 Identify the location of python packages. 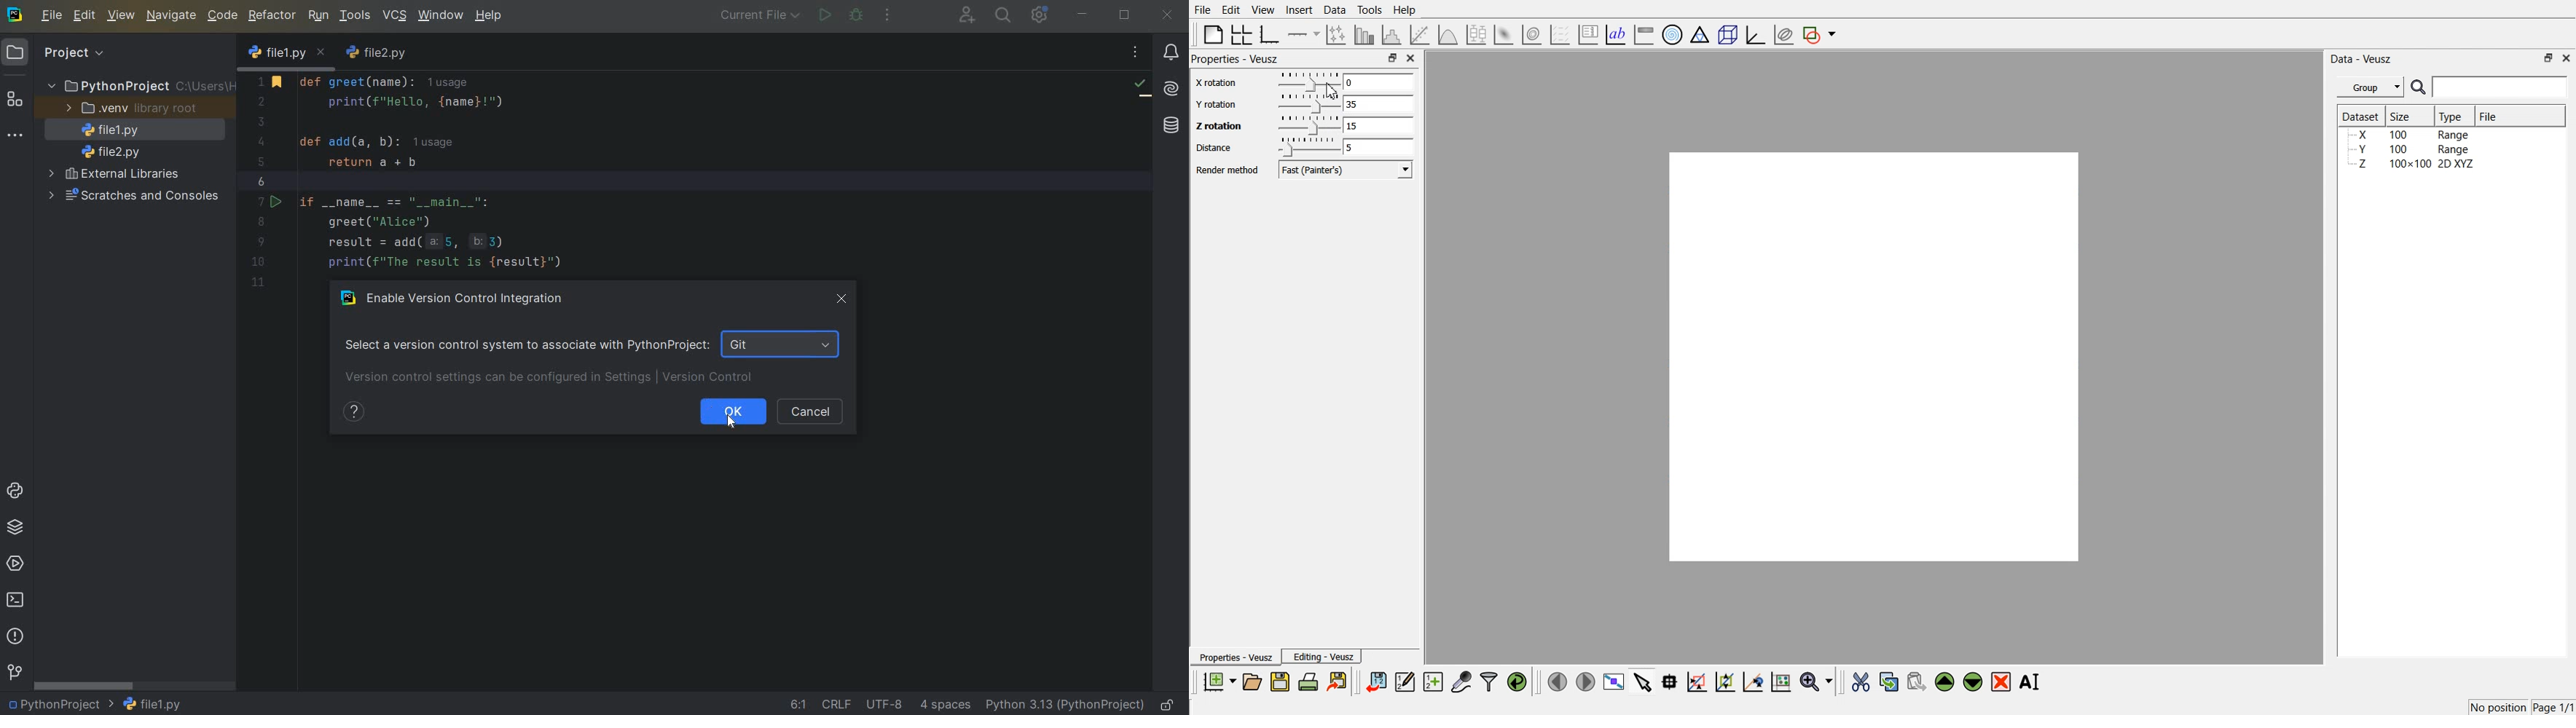
(15, 527).